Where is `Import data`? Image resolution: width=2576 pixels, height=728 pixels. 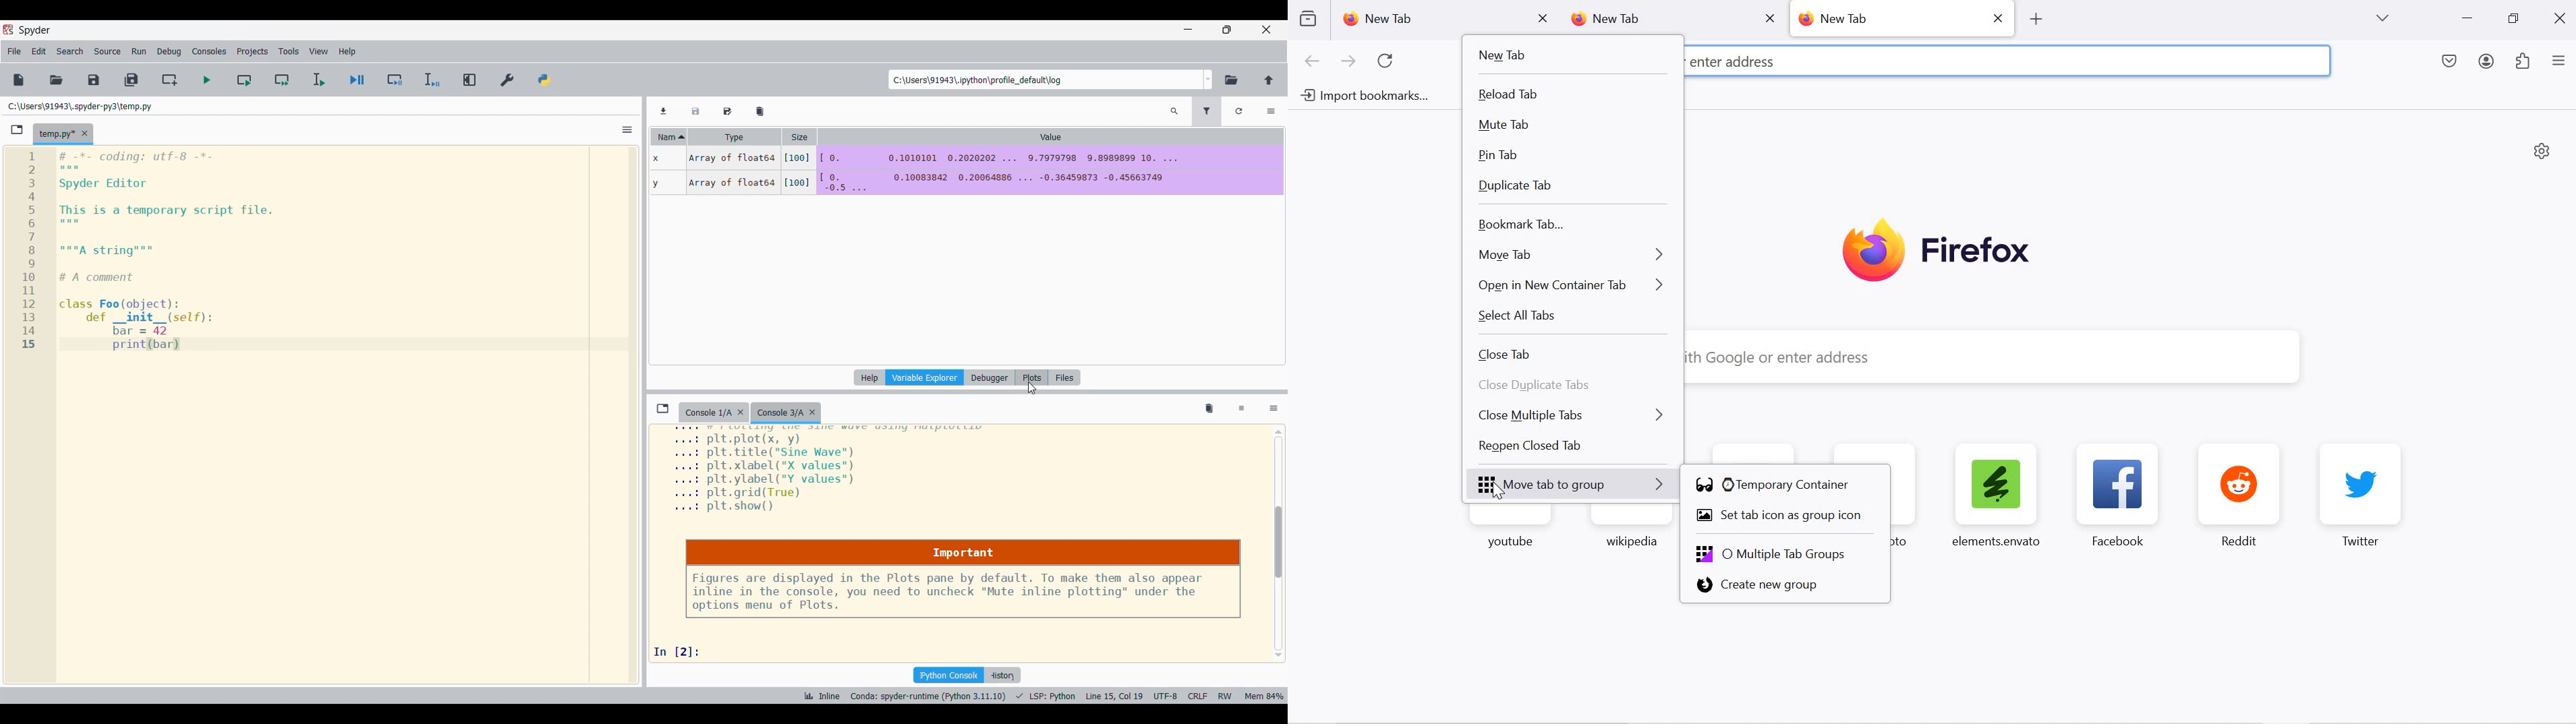 Import data is located at coordinates (664, 111).